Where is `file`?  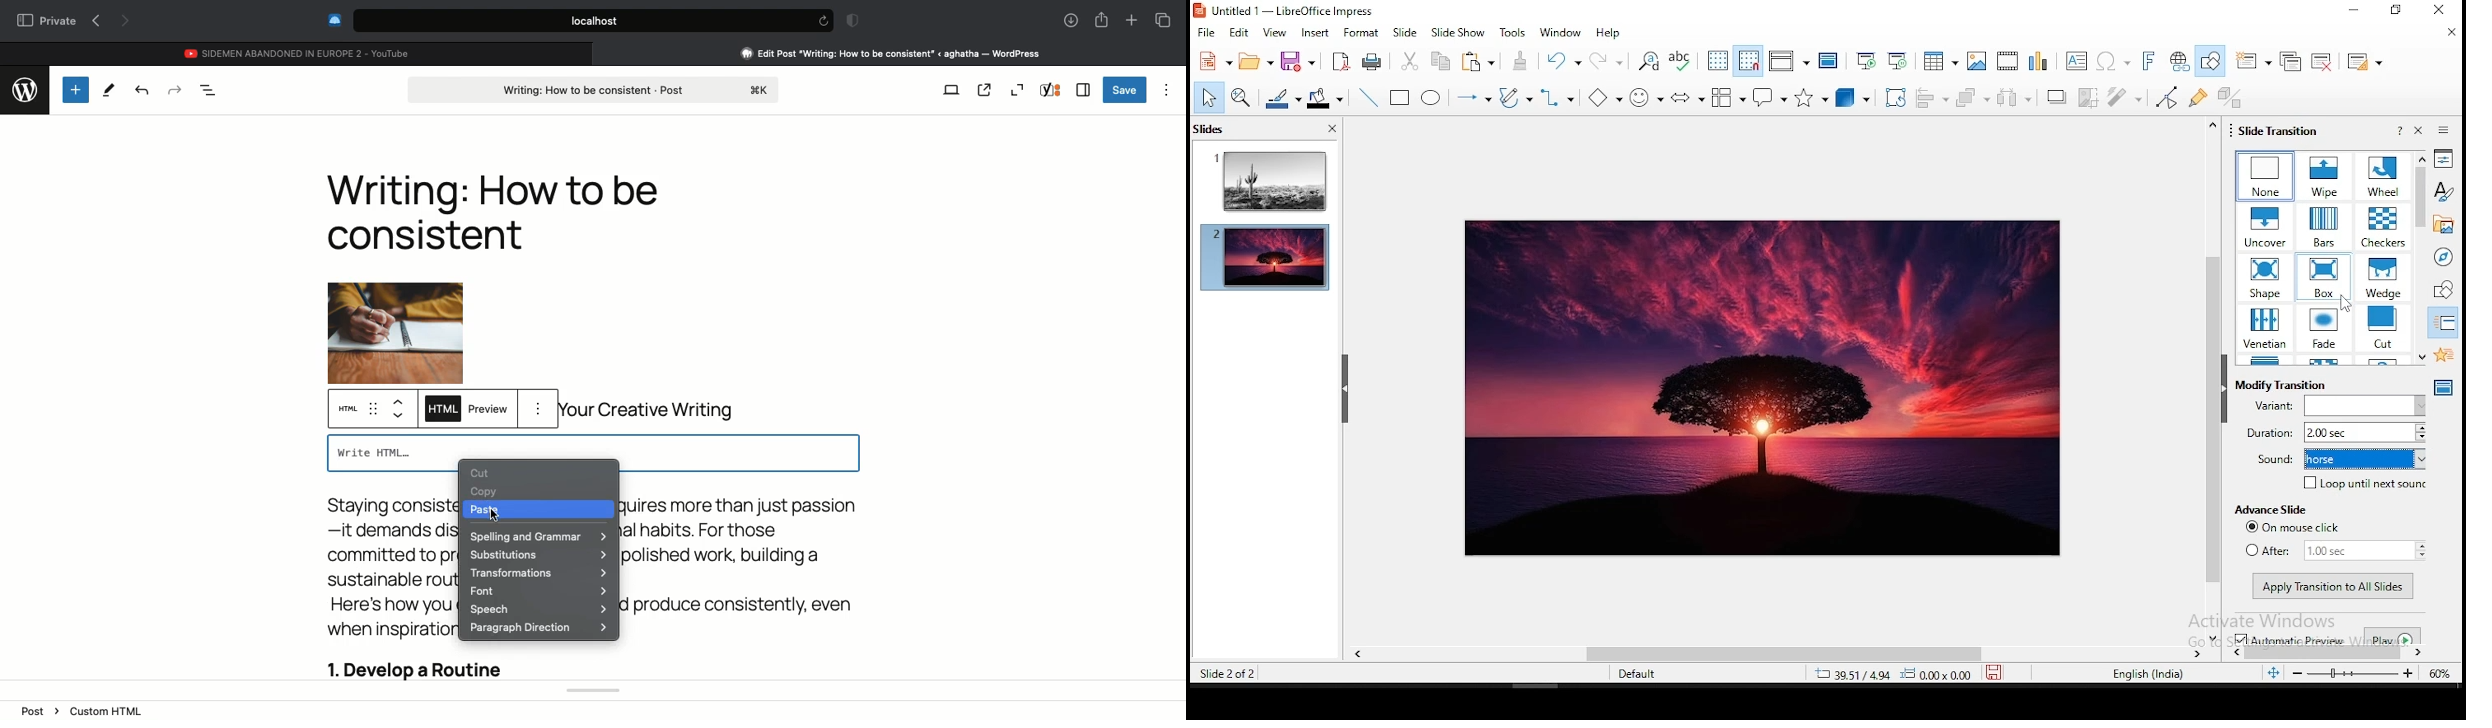
file is located at coordinates (1206, 33).